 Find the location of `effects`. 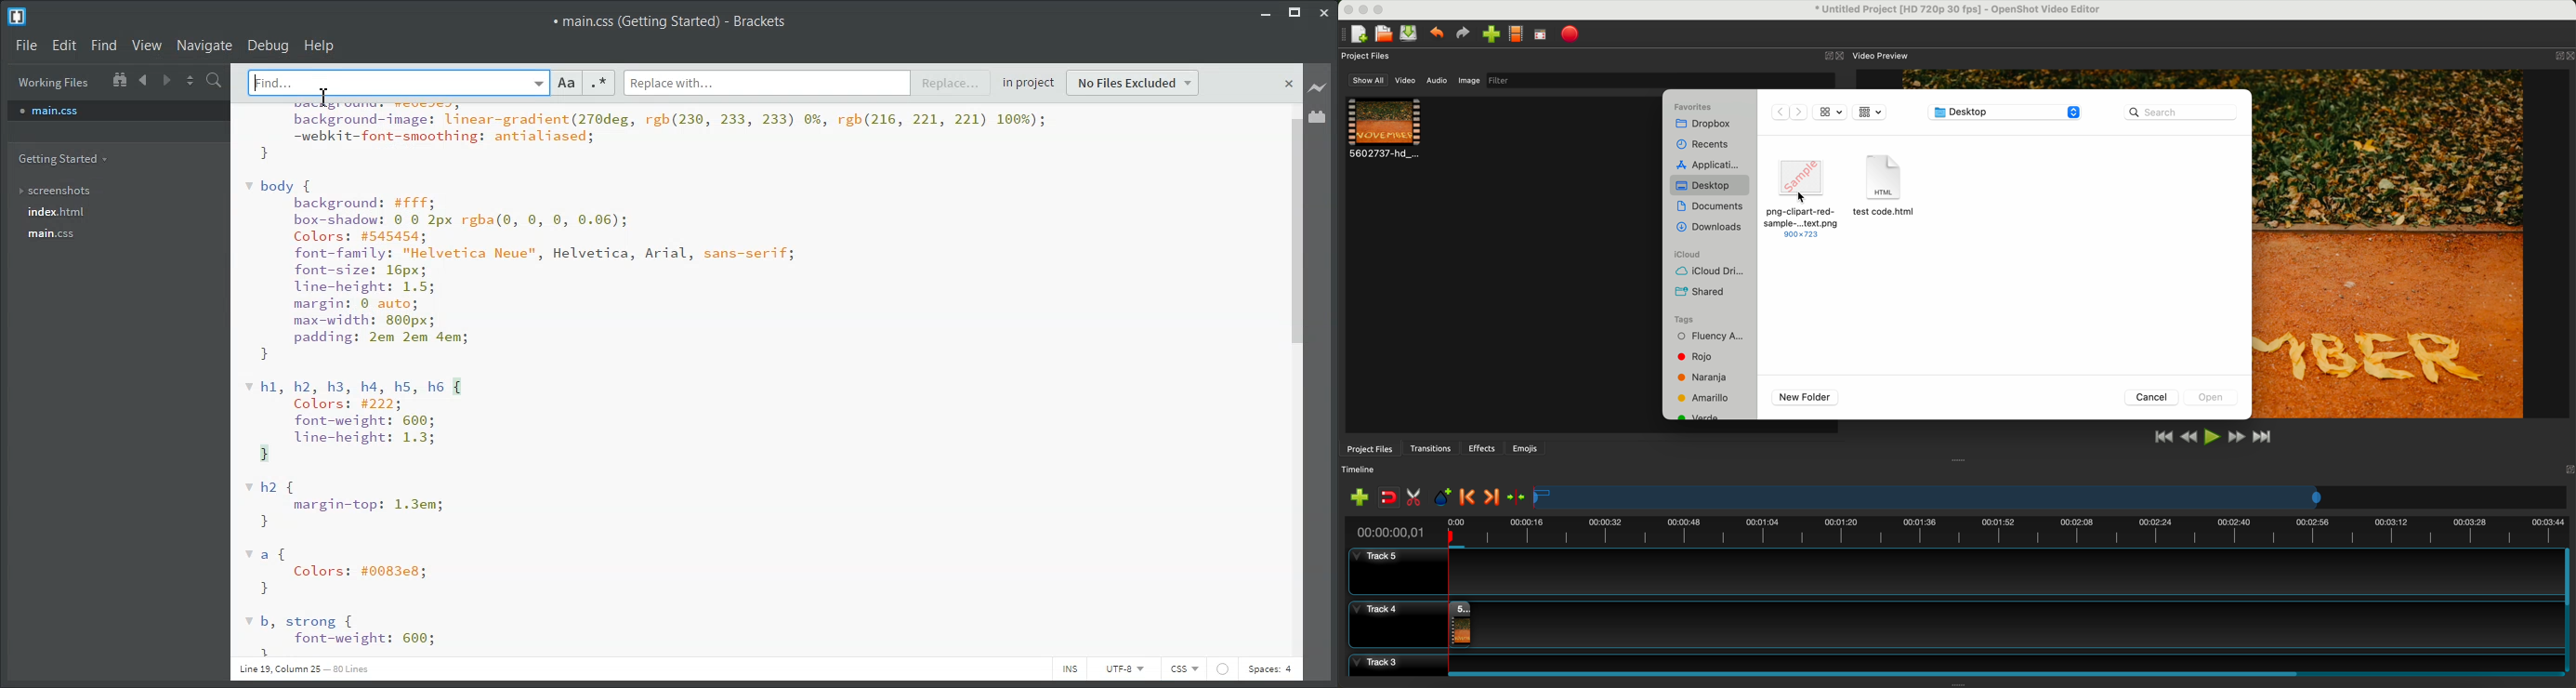

effects is located at coordinates (1483, 448).